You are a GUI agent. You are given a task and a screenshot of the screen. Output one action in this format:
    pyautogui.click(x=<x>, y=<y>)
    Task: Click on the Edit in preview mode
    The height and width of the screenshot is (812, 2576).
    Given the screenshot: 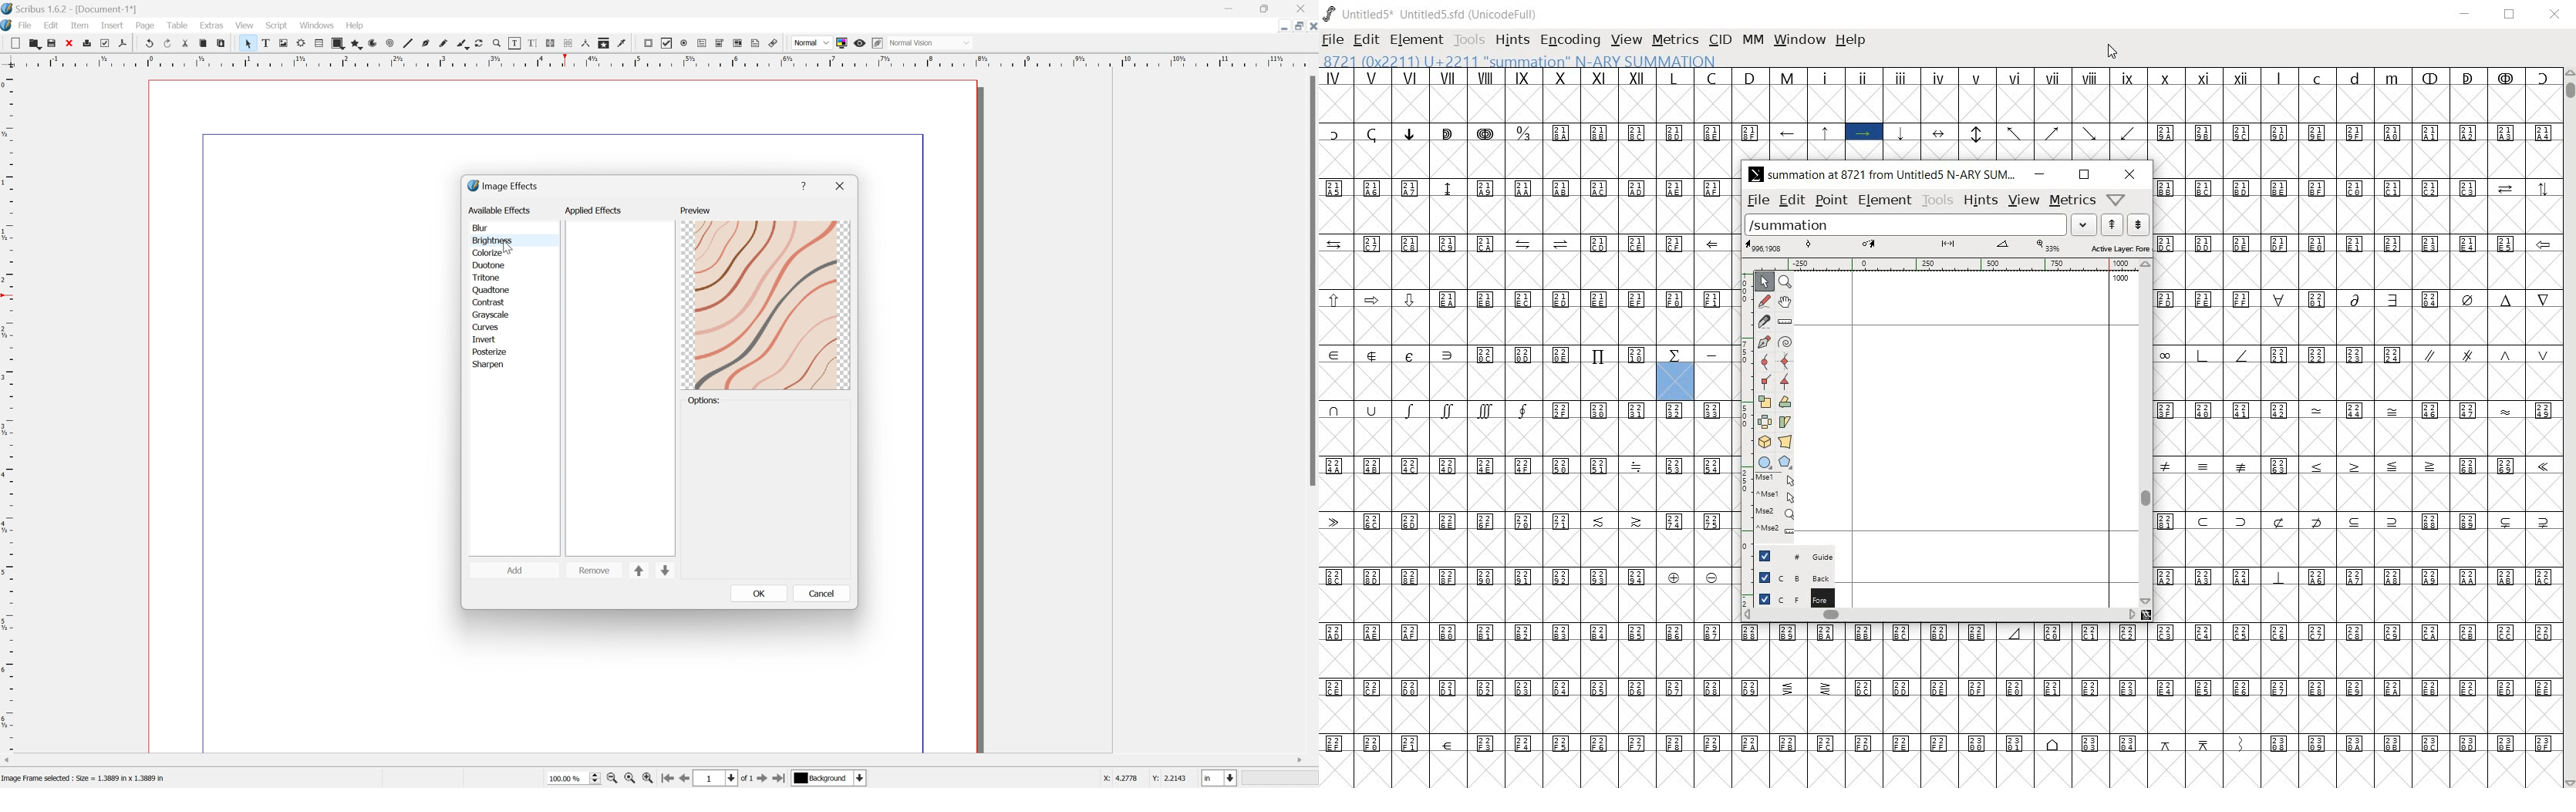 What is the action you would take?
    pyautogui.click(x=878, y=43)
    